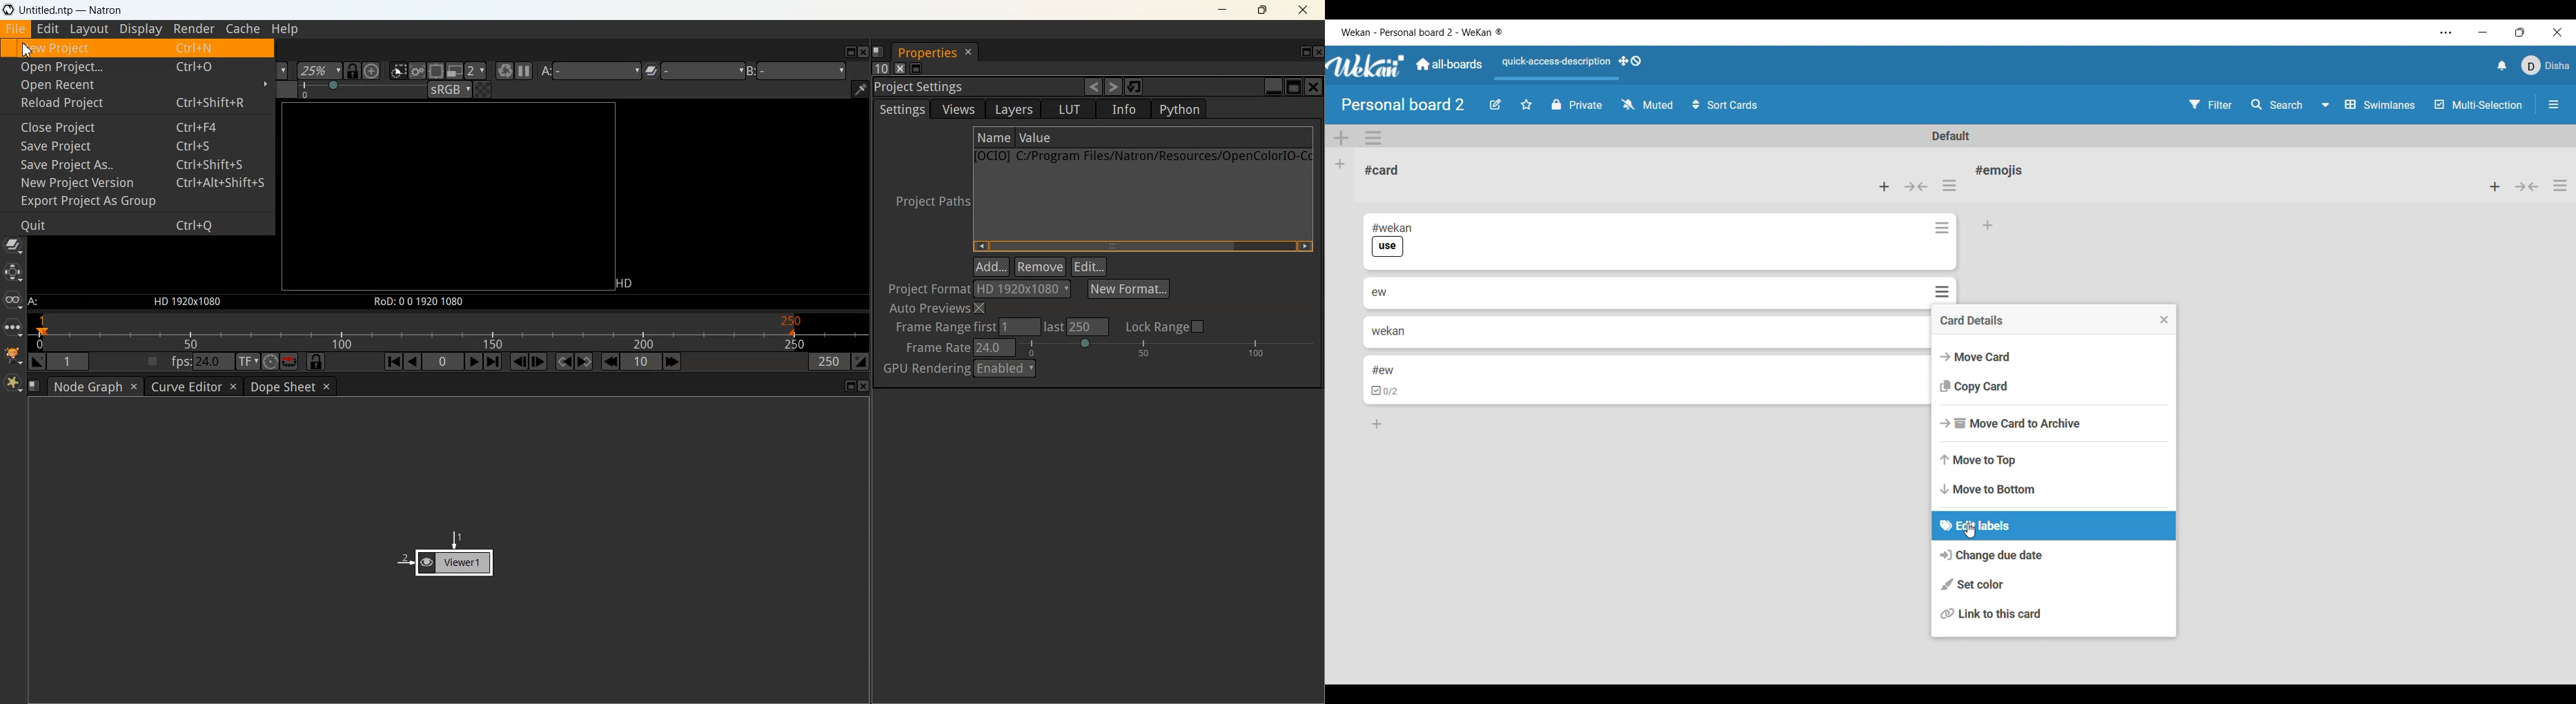 The image size is (2576, 728). What do you see at coordinates (2055, 460) in the screenshot?
I see `Move to top` at bounding box center [2055, 460].